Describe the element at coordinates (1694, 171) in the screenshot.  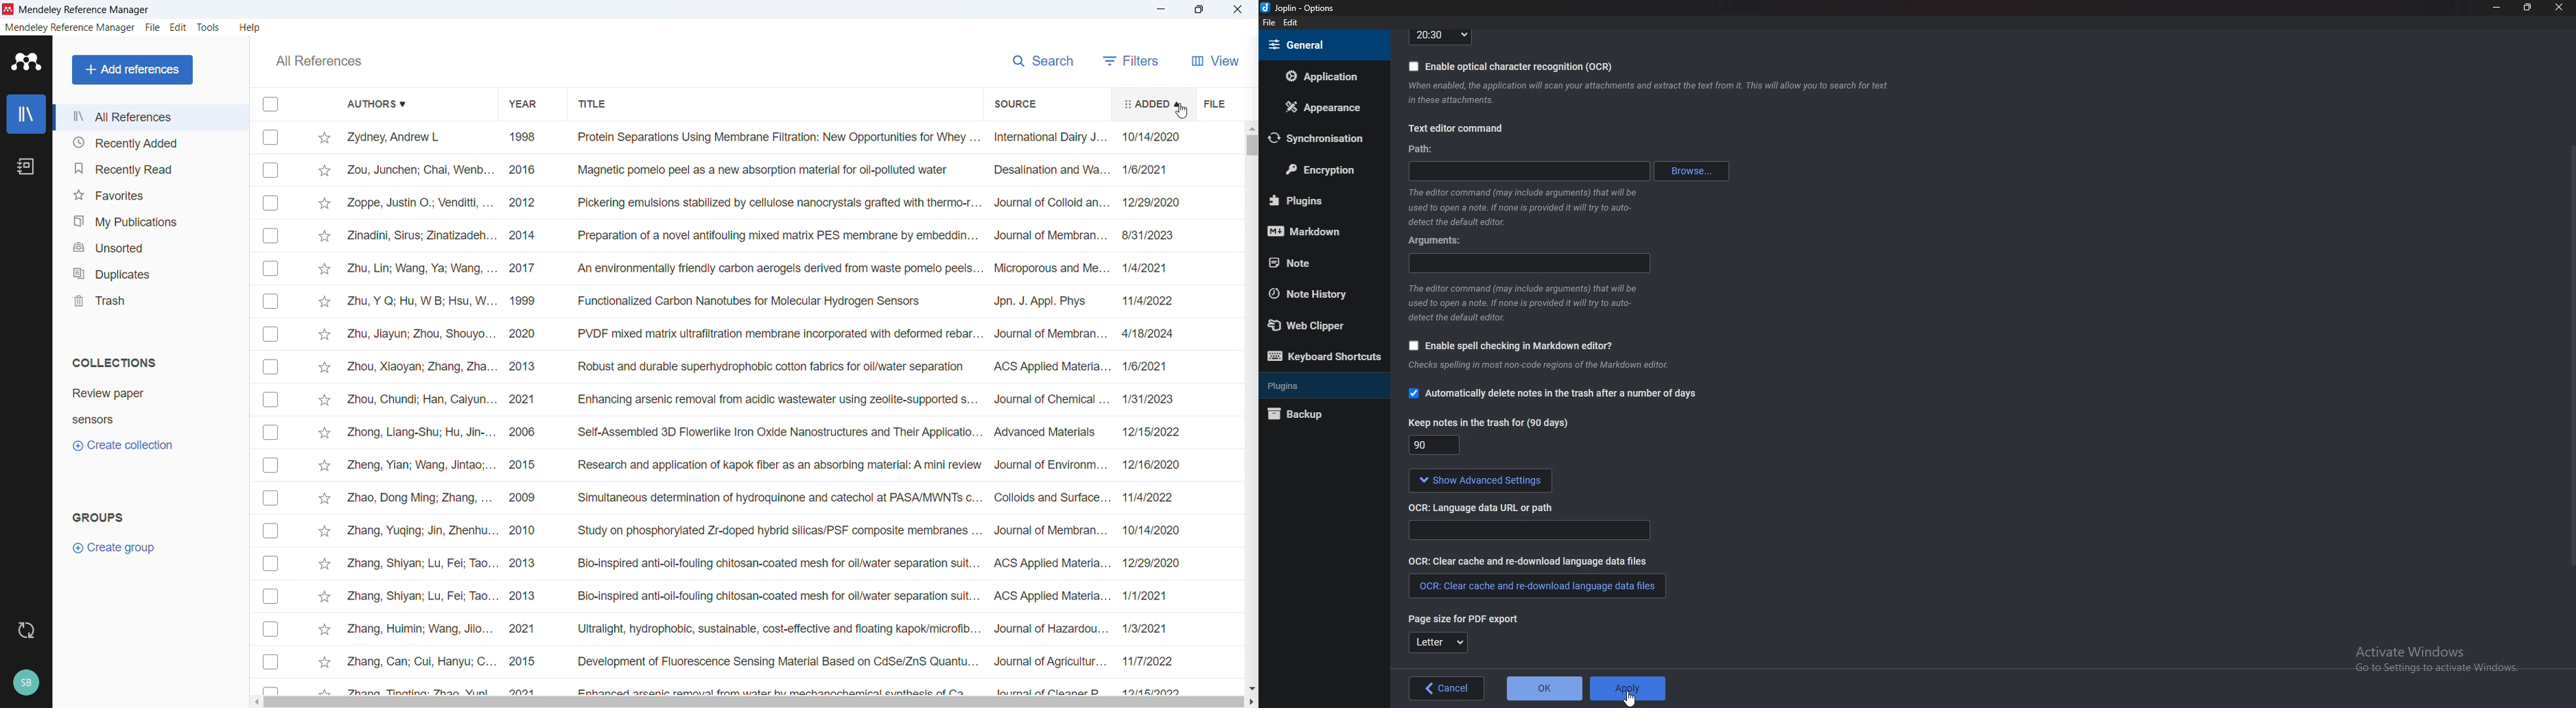
I see `Browse` at that location.